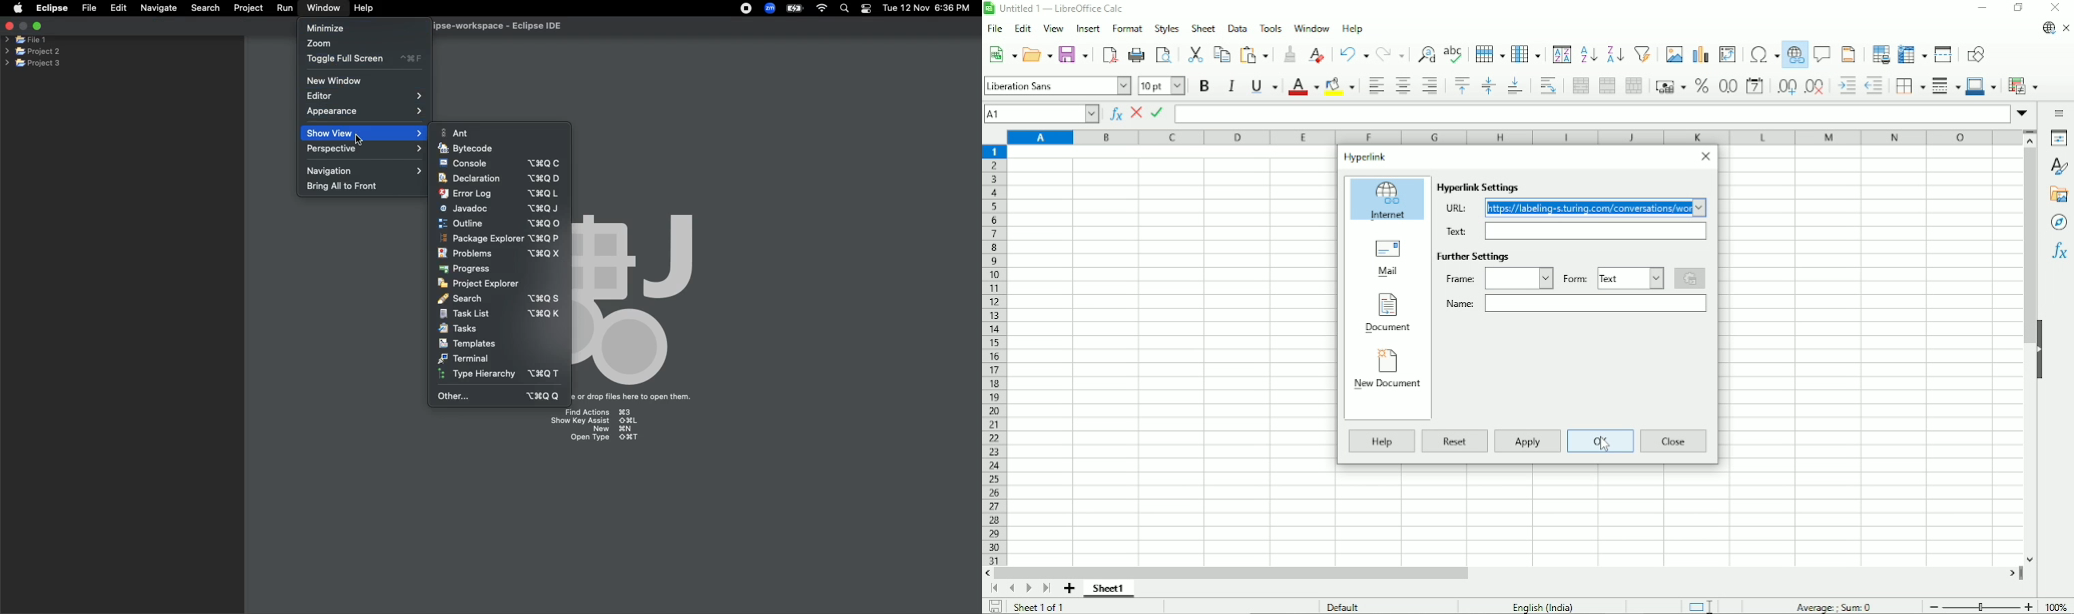 This screenshot has height=616, width=2100. What do you see at coordinates (1037, 53) in the screenshot?
I see `Open` at bounding box center [1037, 53].